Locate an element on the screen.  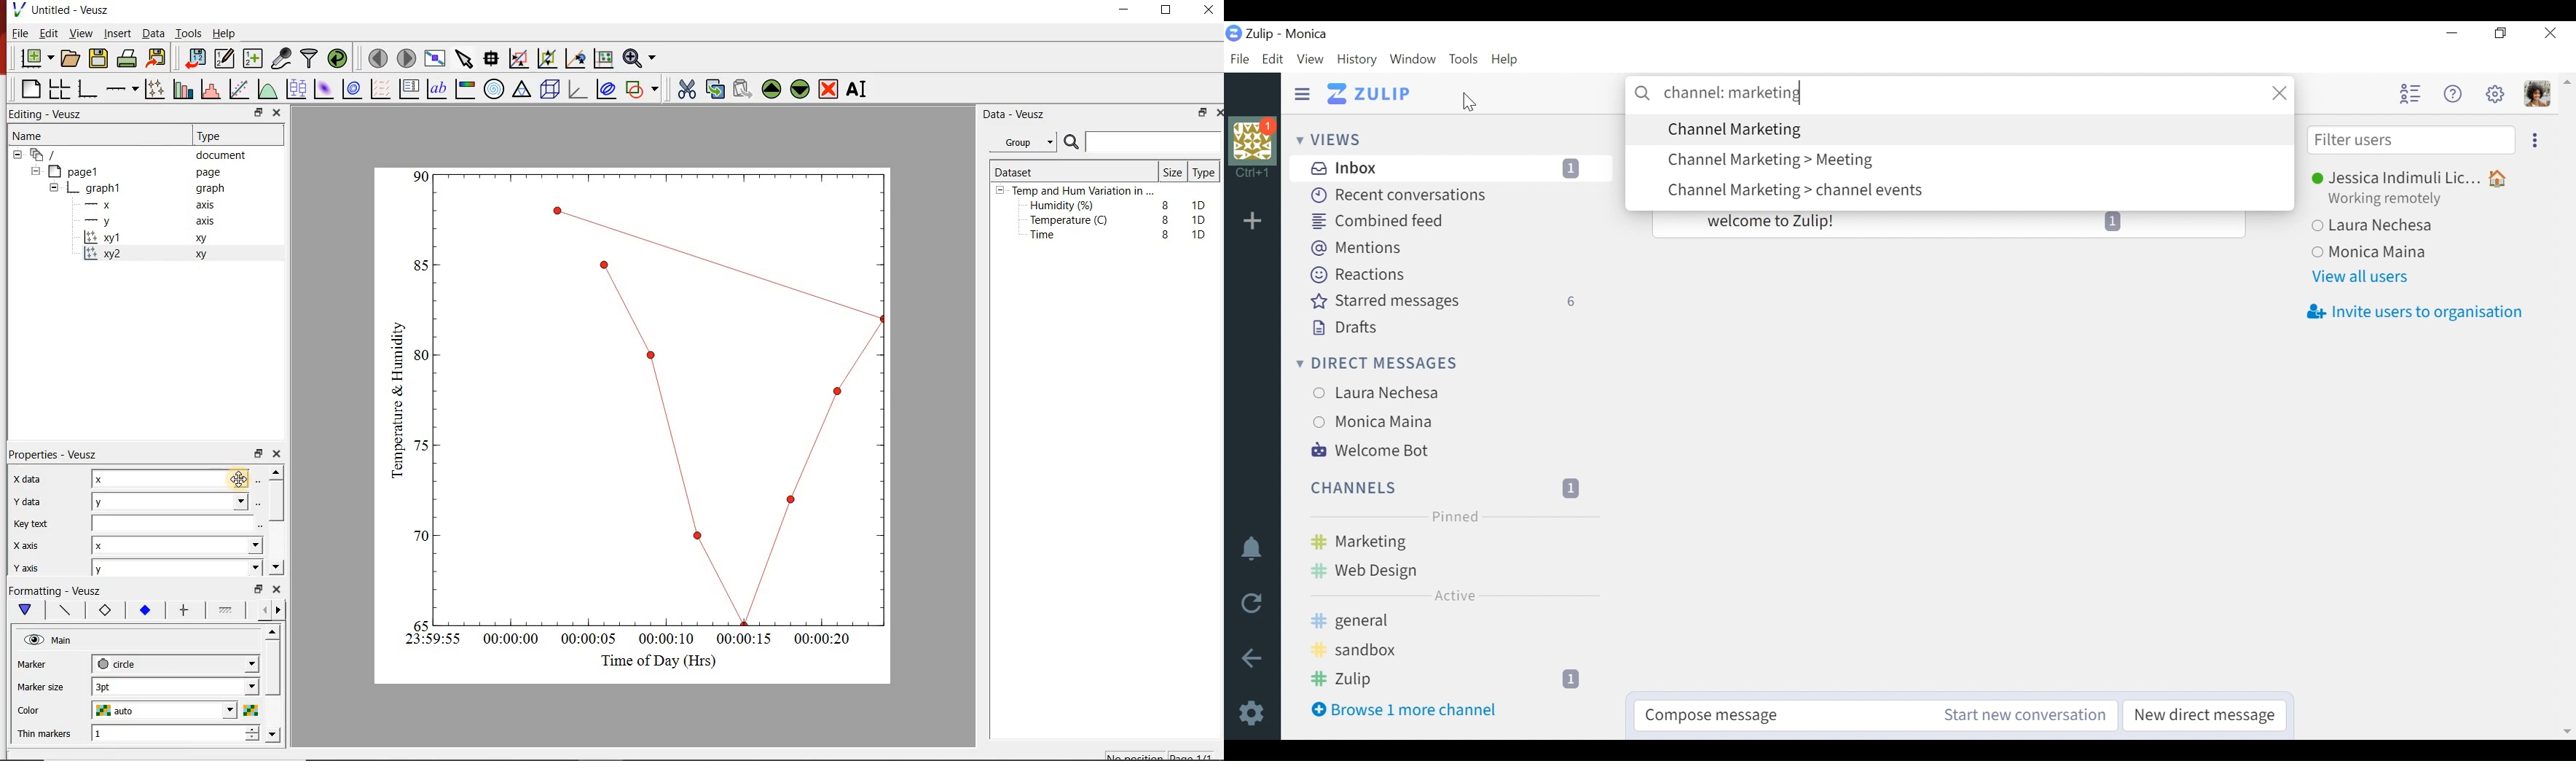
polar graph is located at coordinates (495, 90).